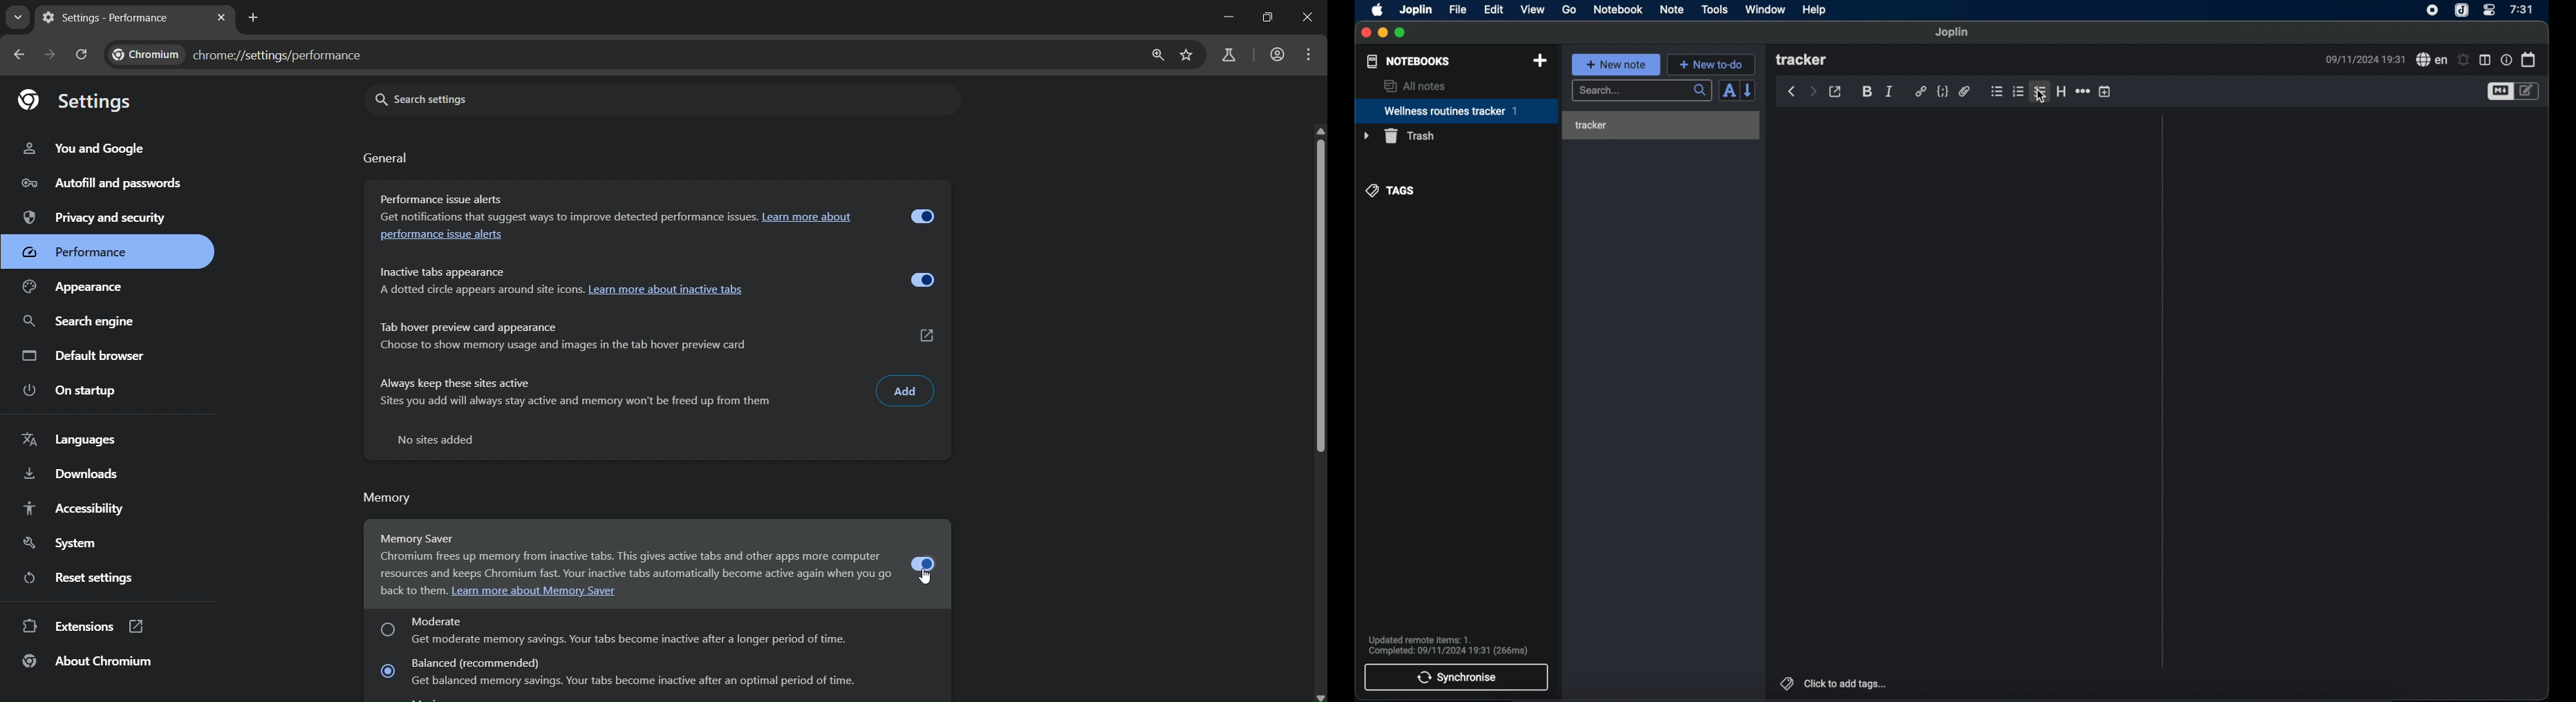  What do you see at coordinates (1803, 60) in the screenshot?
I see `tracker` at bounding box center [1803, 60].